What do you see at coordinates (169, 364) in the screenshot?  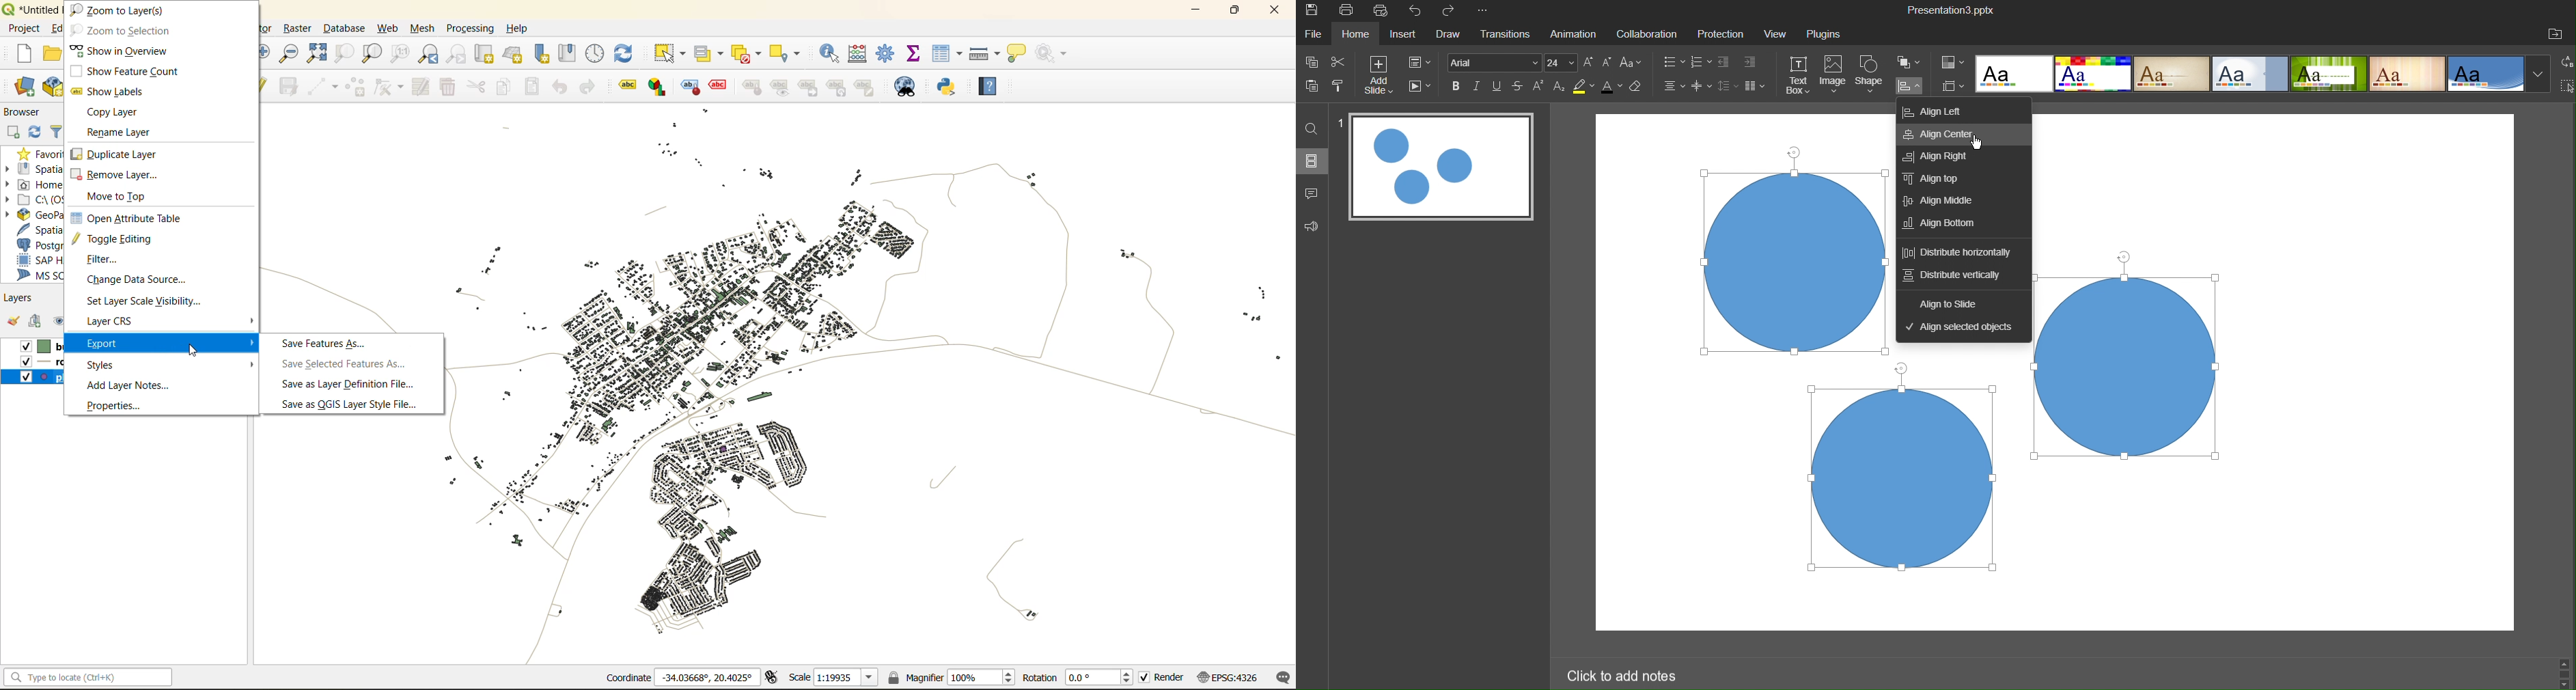 I see `styles` at bounding box center [169, 364].